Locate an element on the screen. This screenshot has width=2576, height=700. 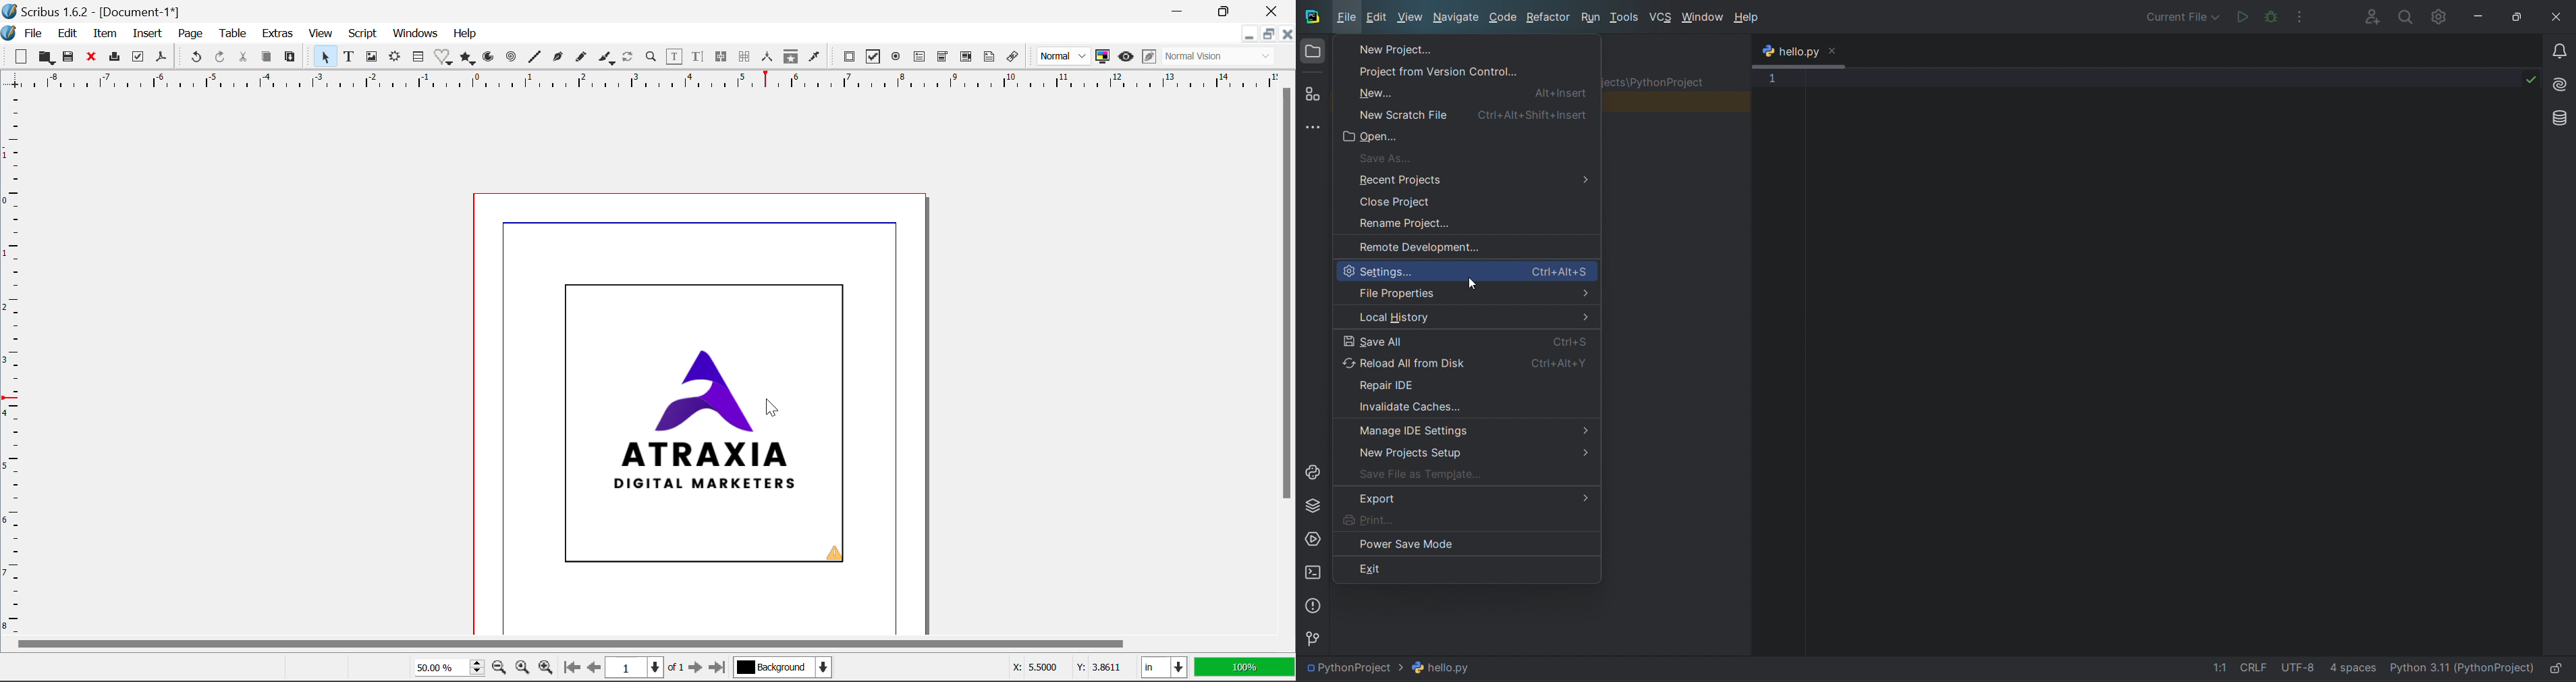
Last page is located at coordinates (720, 665).